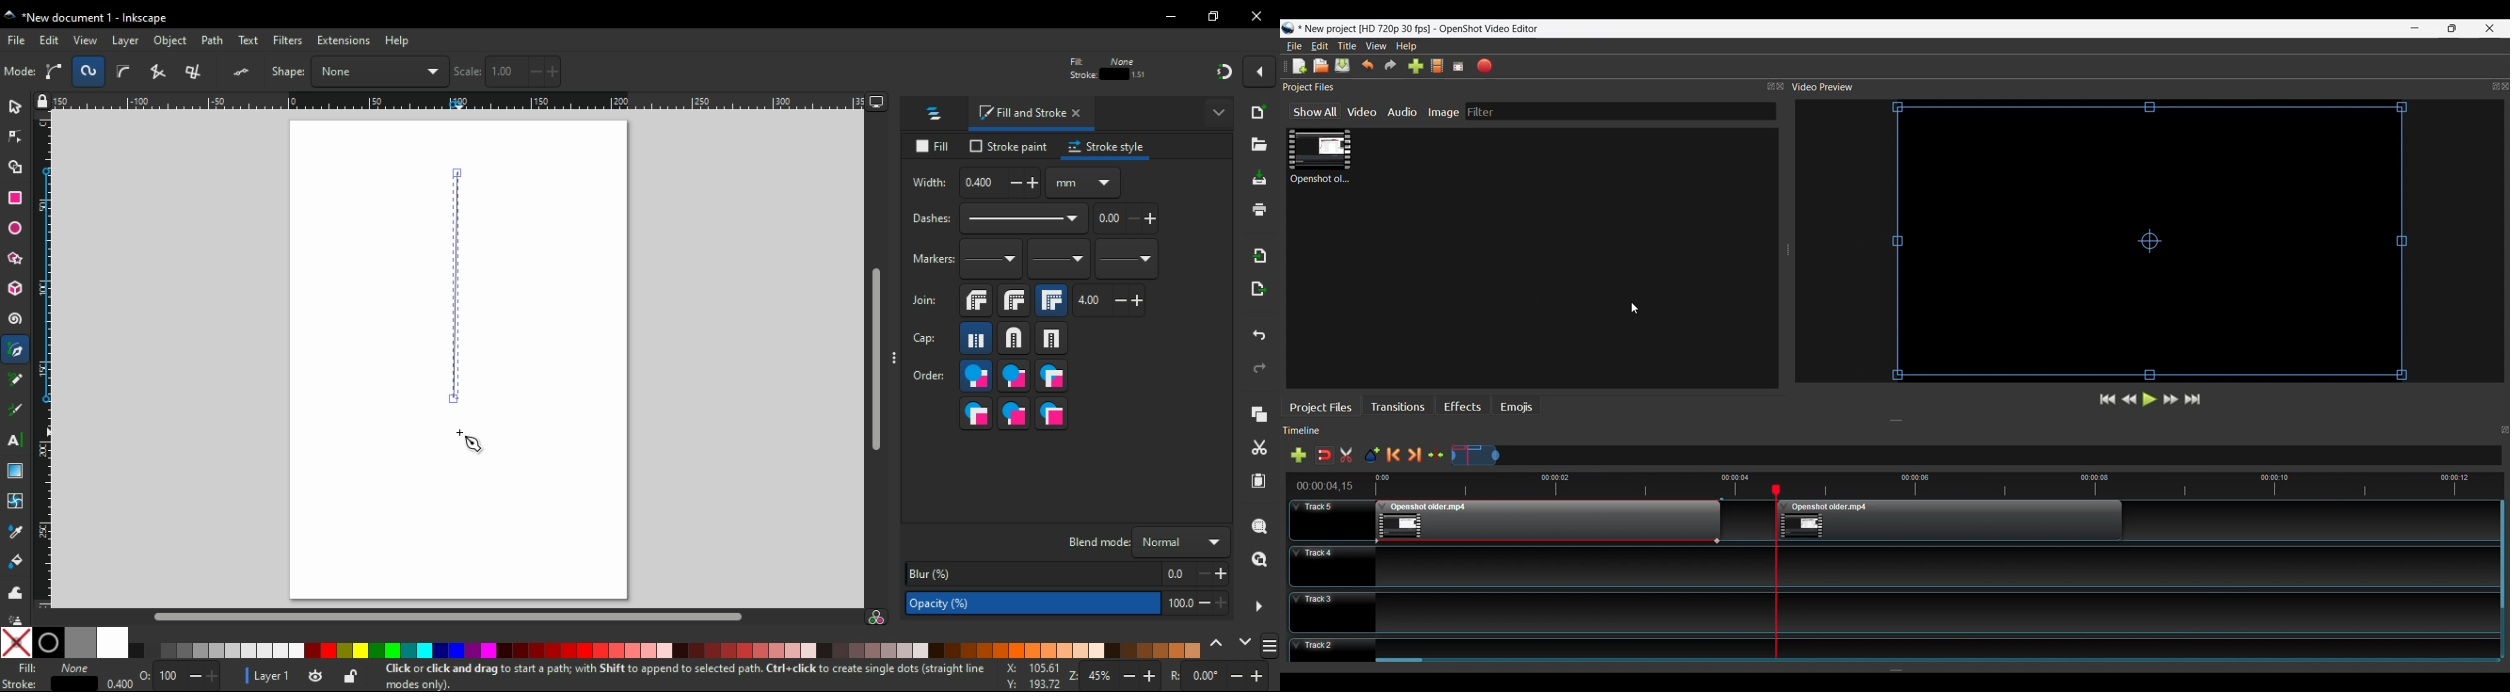  I want to click on Track Header, so click(1331, 652).